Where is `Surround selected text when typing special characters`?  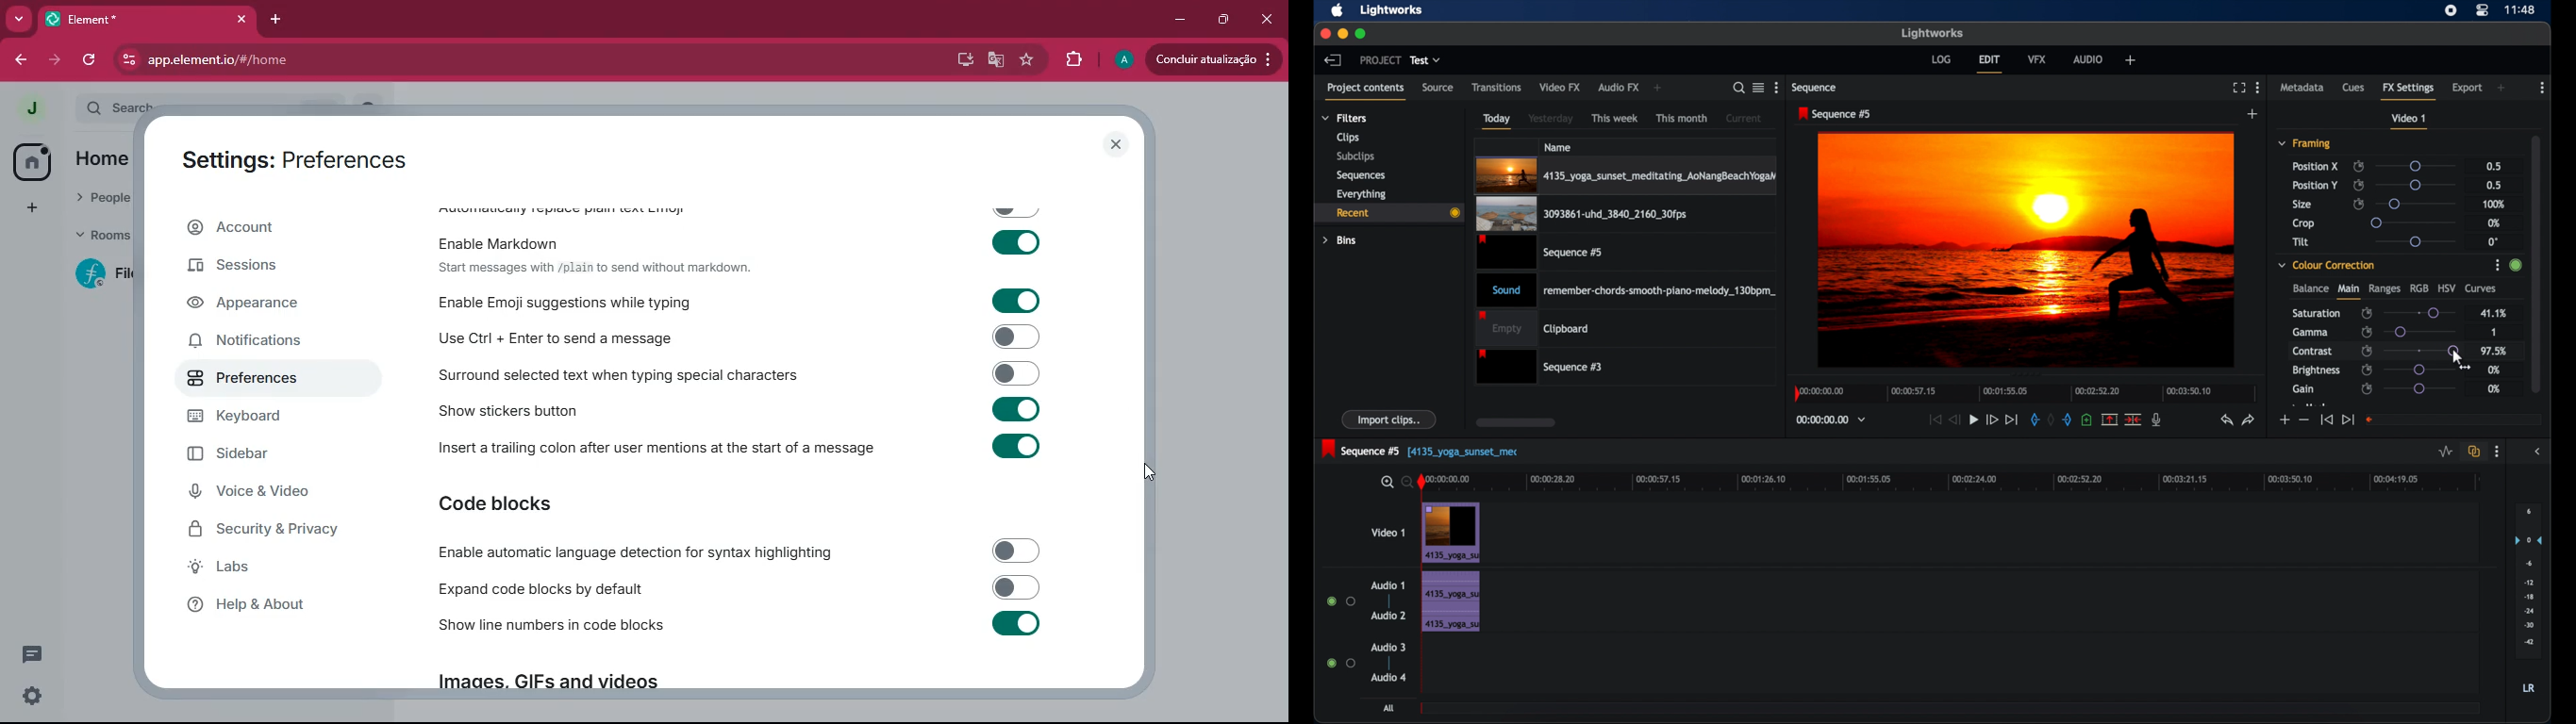
Surround selected text when typing special characters is located at coordinates (736, 376).